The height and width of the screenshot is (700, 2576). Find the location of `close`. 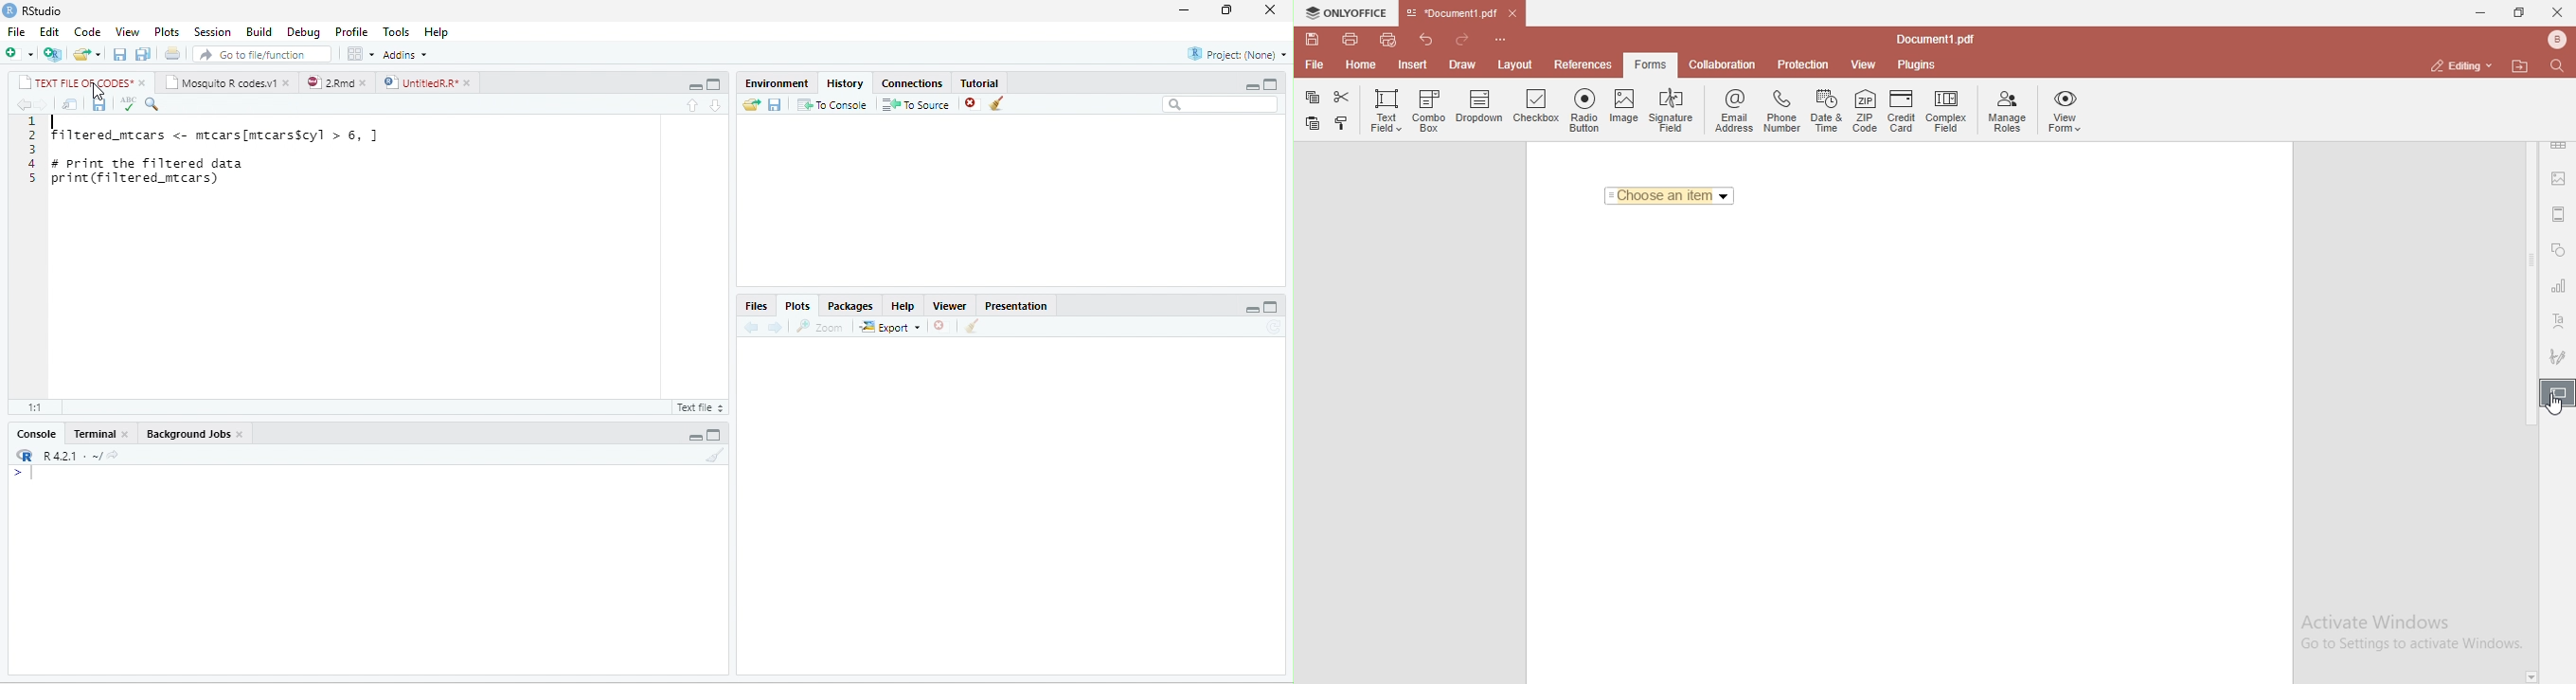

close is located at coordinates (241, 435).